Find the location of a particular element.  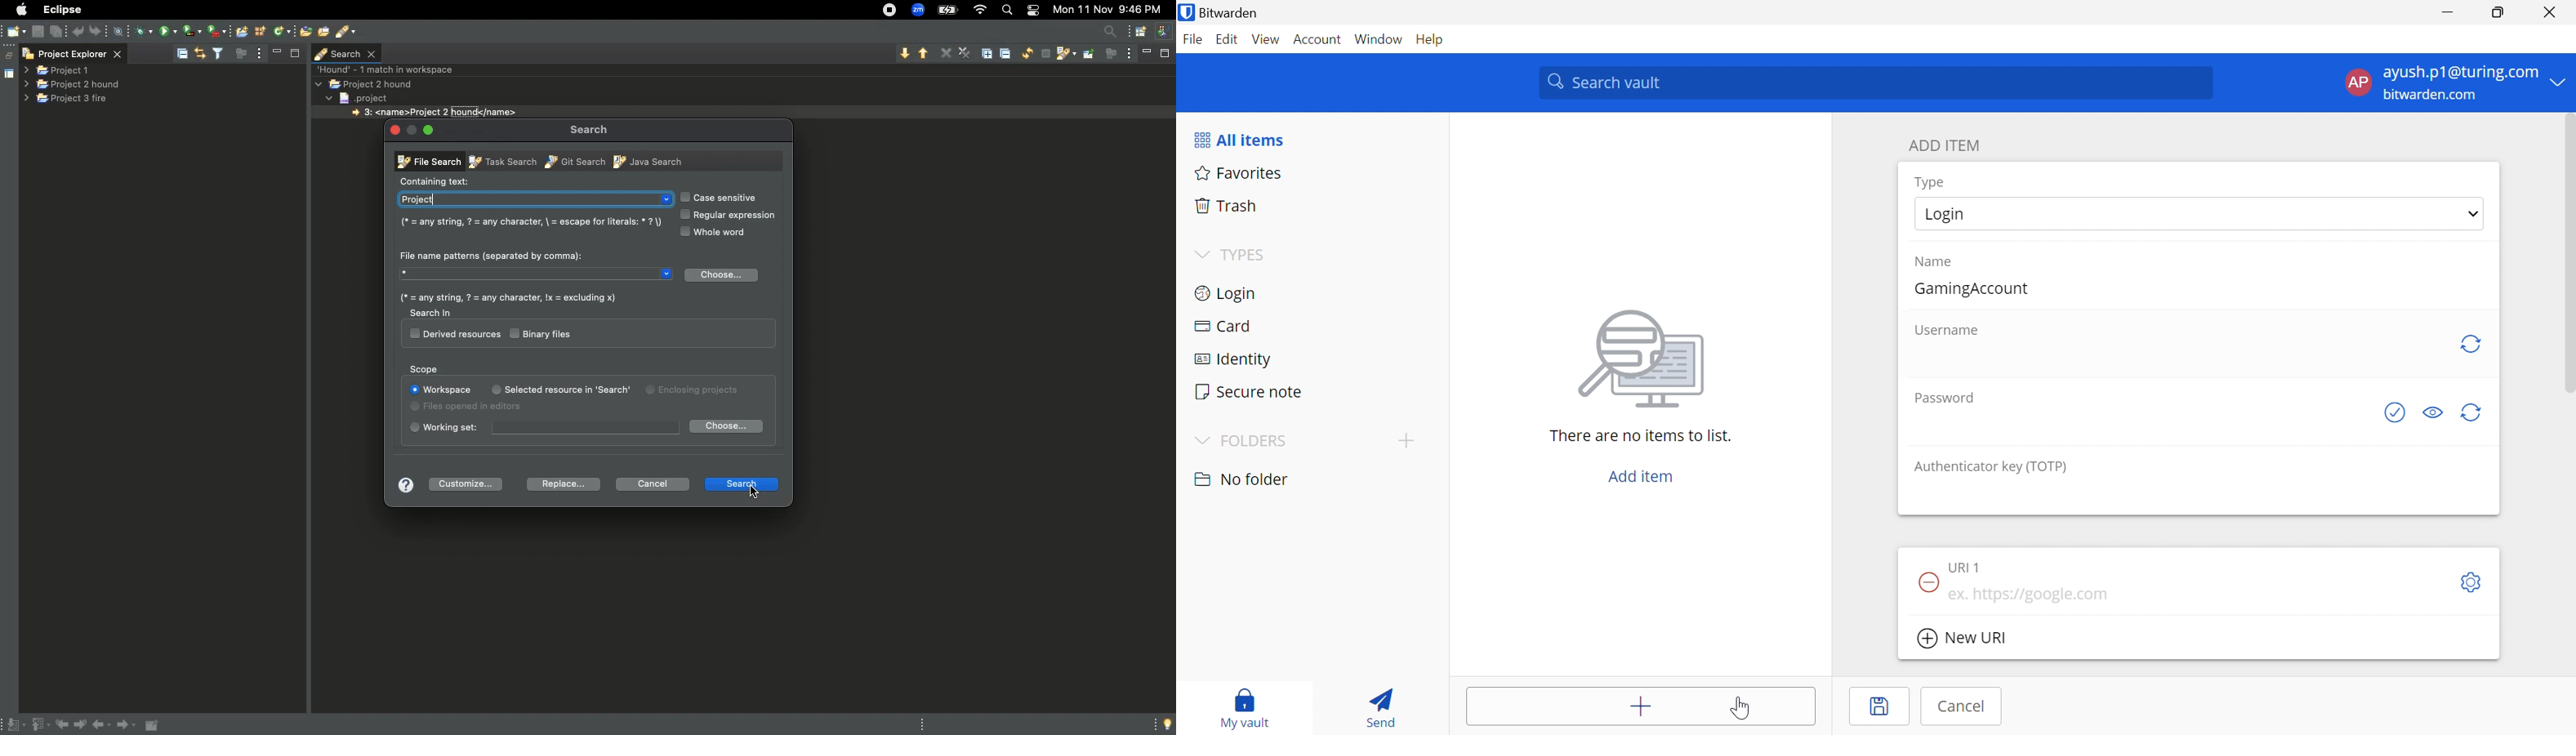

Drop Down is located at coordinates (1199, 440).